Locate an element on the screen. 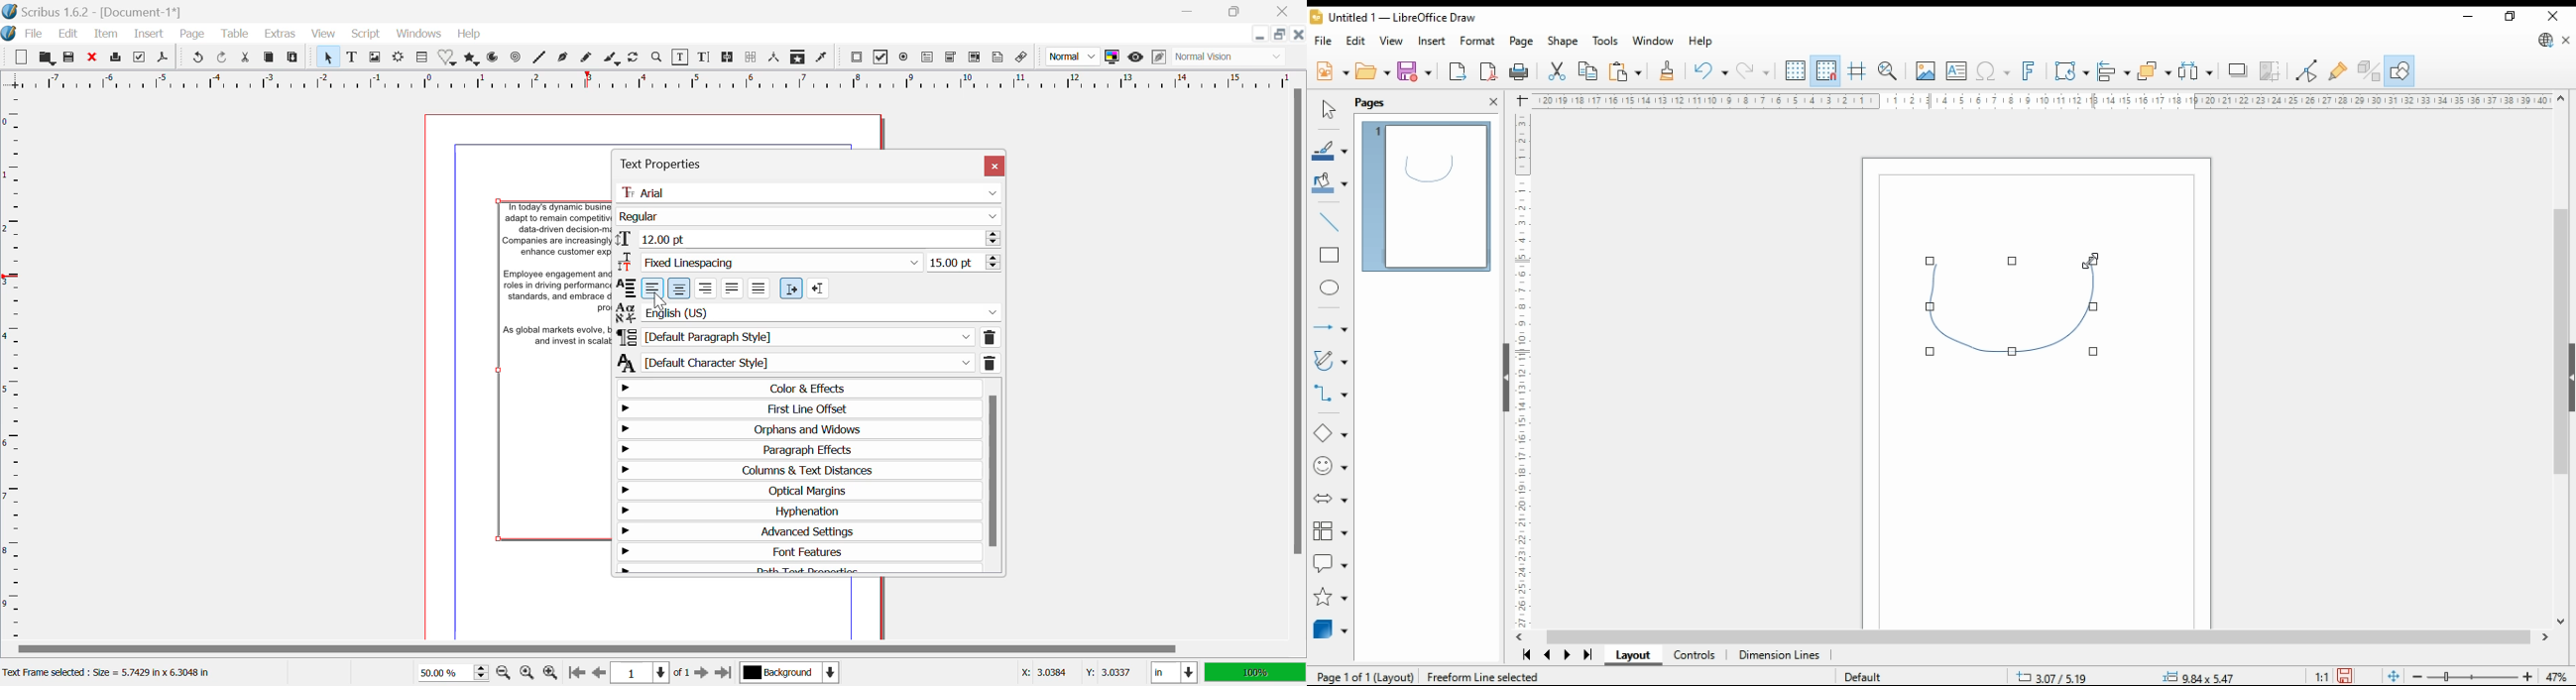 This screenshot has height=700, width=2576. layout is located at coordinates (1632, 655).